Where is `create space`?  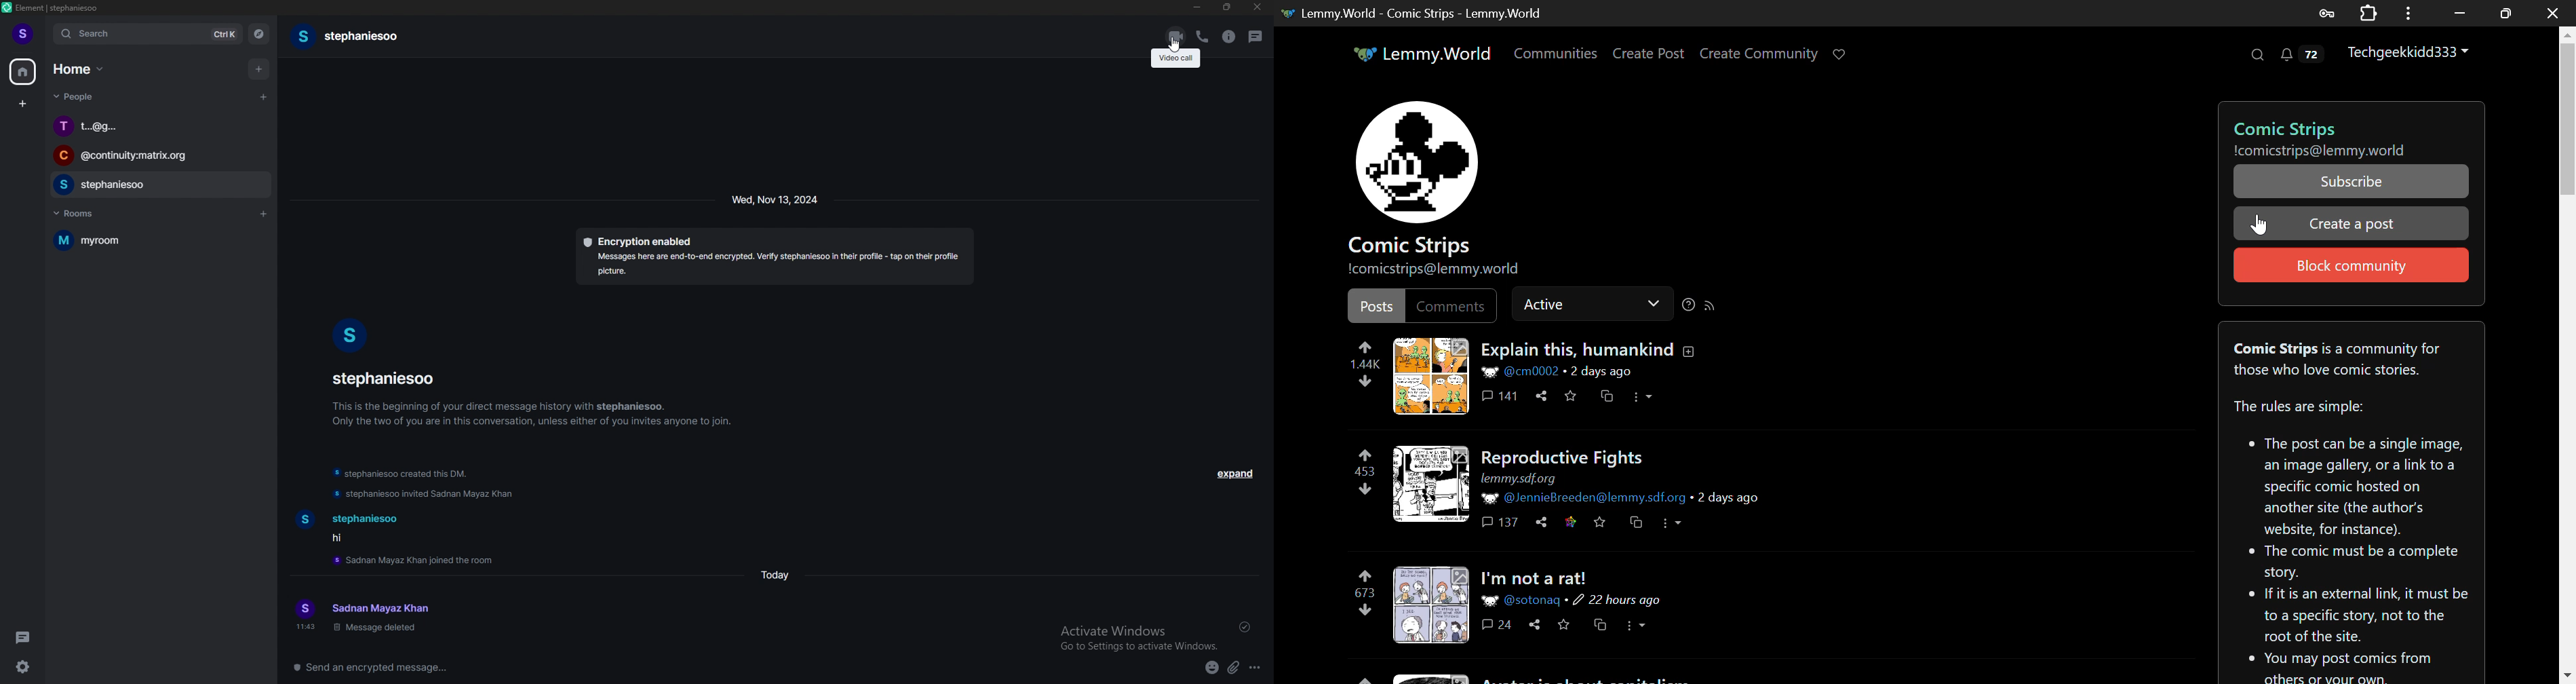 create space is located at coordinates (22, 104).